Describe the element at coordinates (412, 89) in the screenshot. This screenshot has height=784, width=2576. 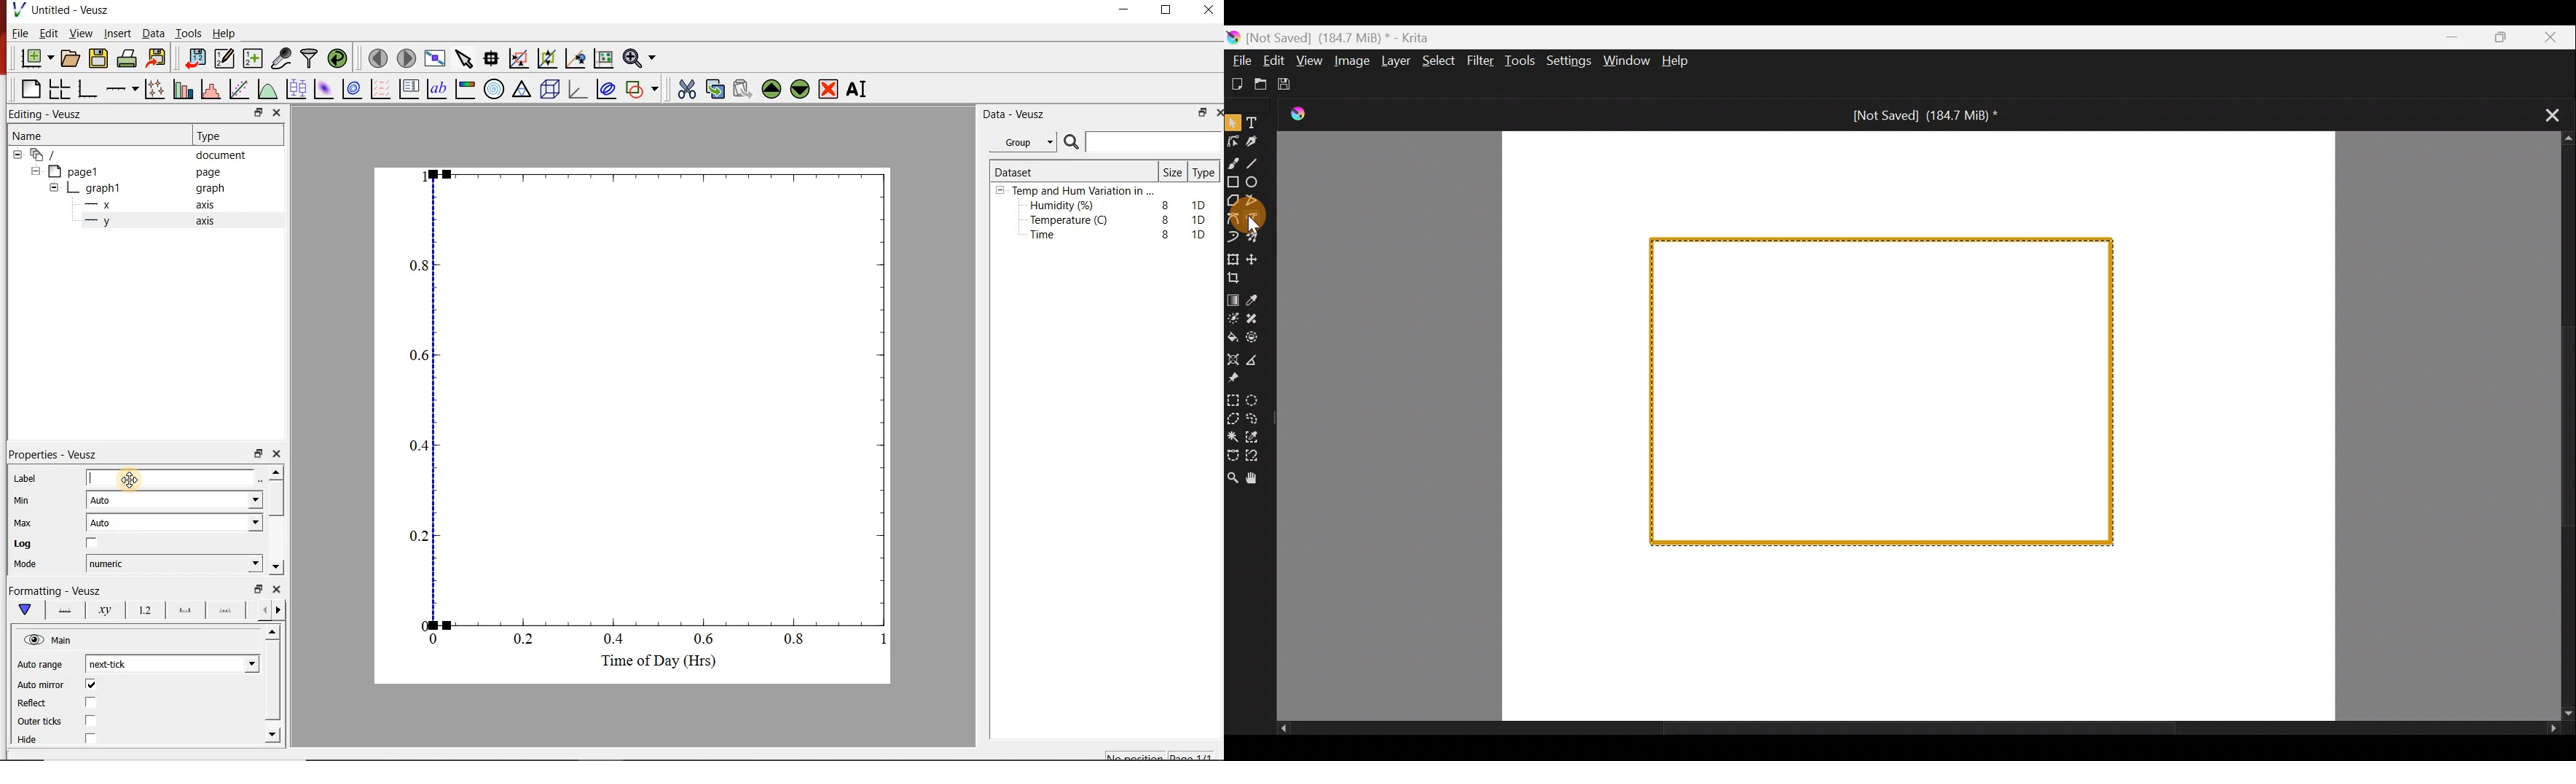
I see `plot key` at that location.